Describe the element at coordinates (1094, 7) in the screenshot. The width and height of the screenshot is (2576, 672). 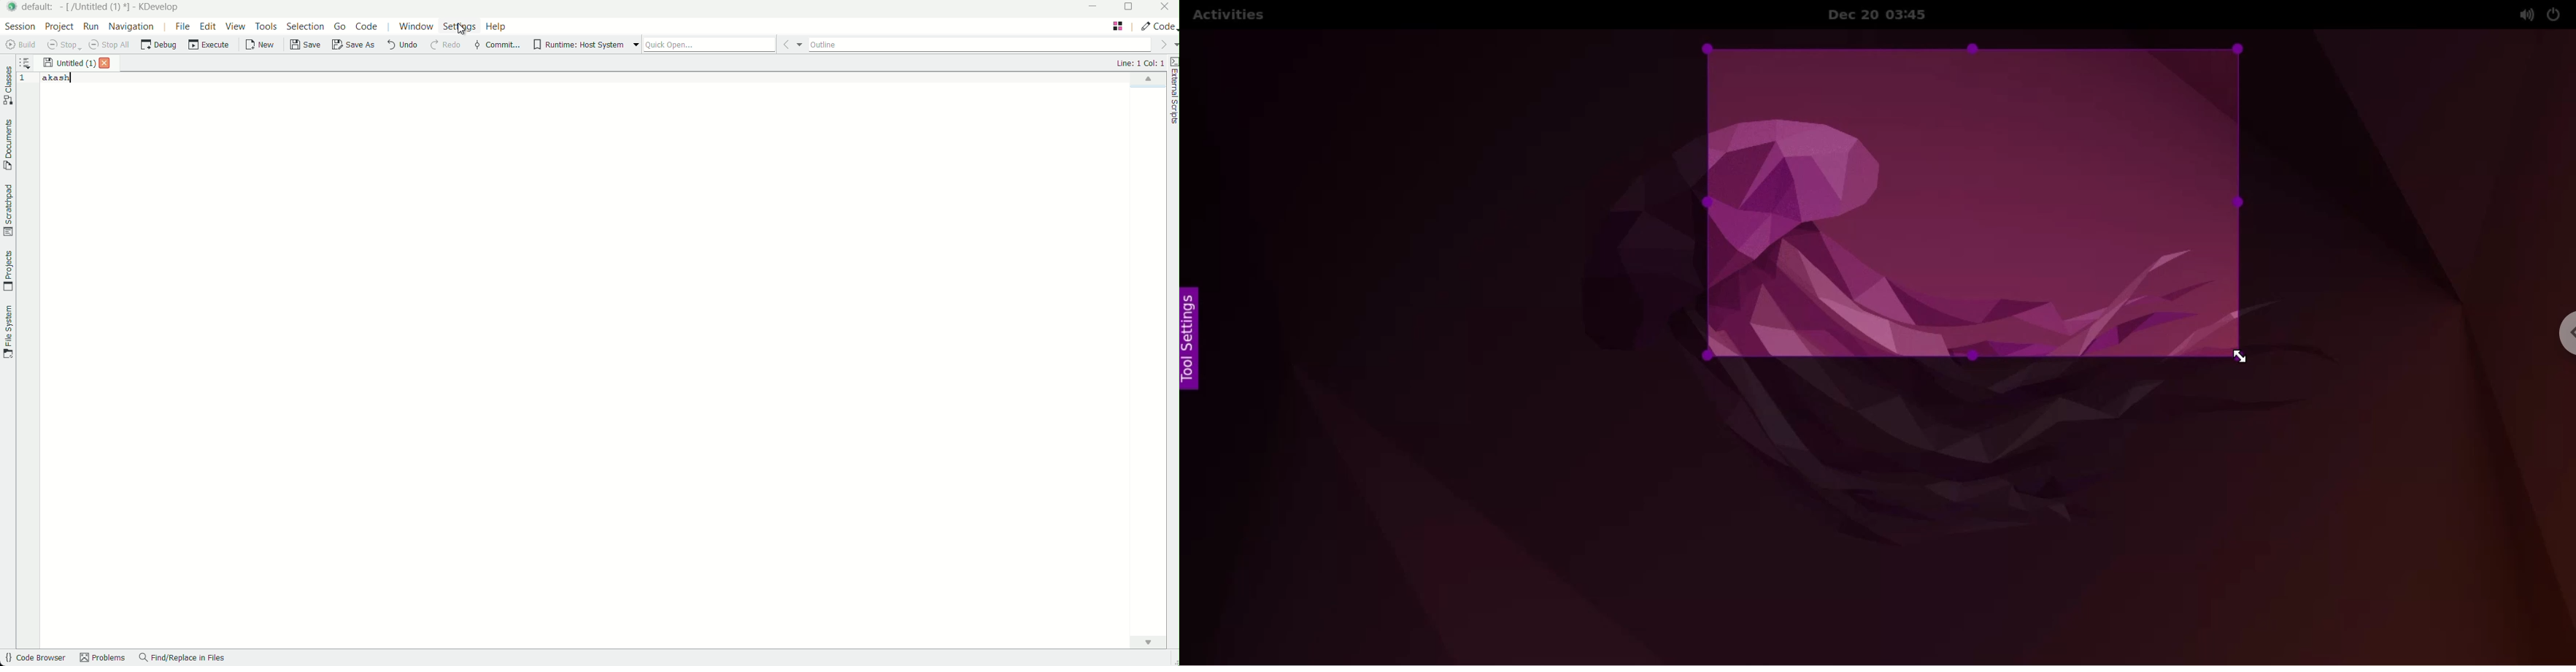
I see `minimize` at that location.